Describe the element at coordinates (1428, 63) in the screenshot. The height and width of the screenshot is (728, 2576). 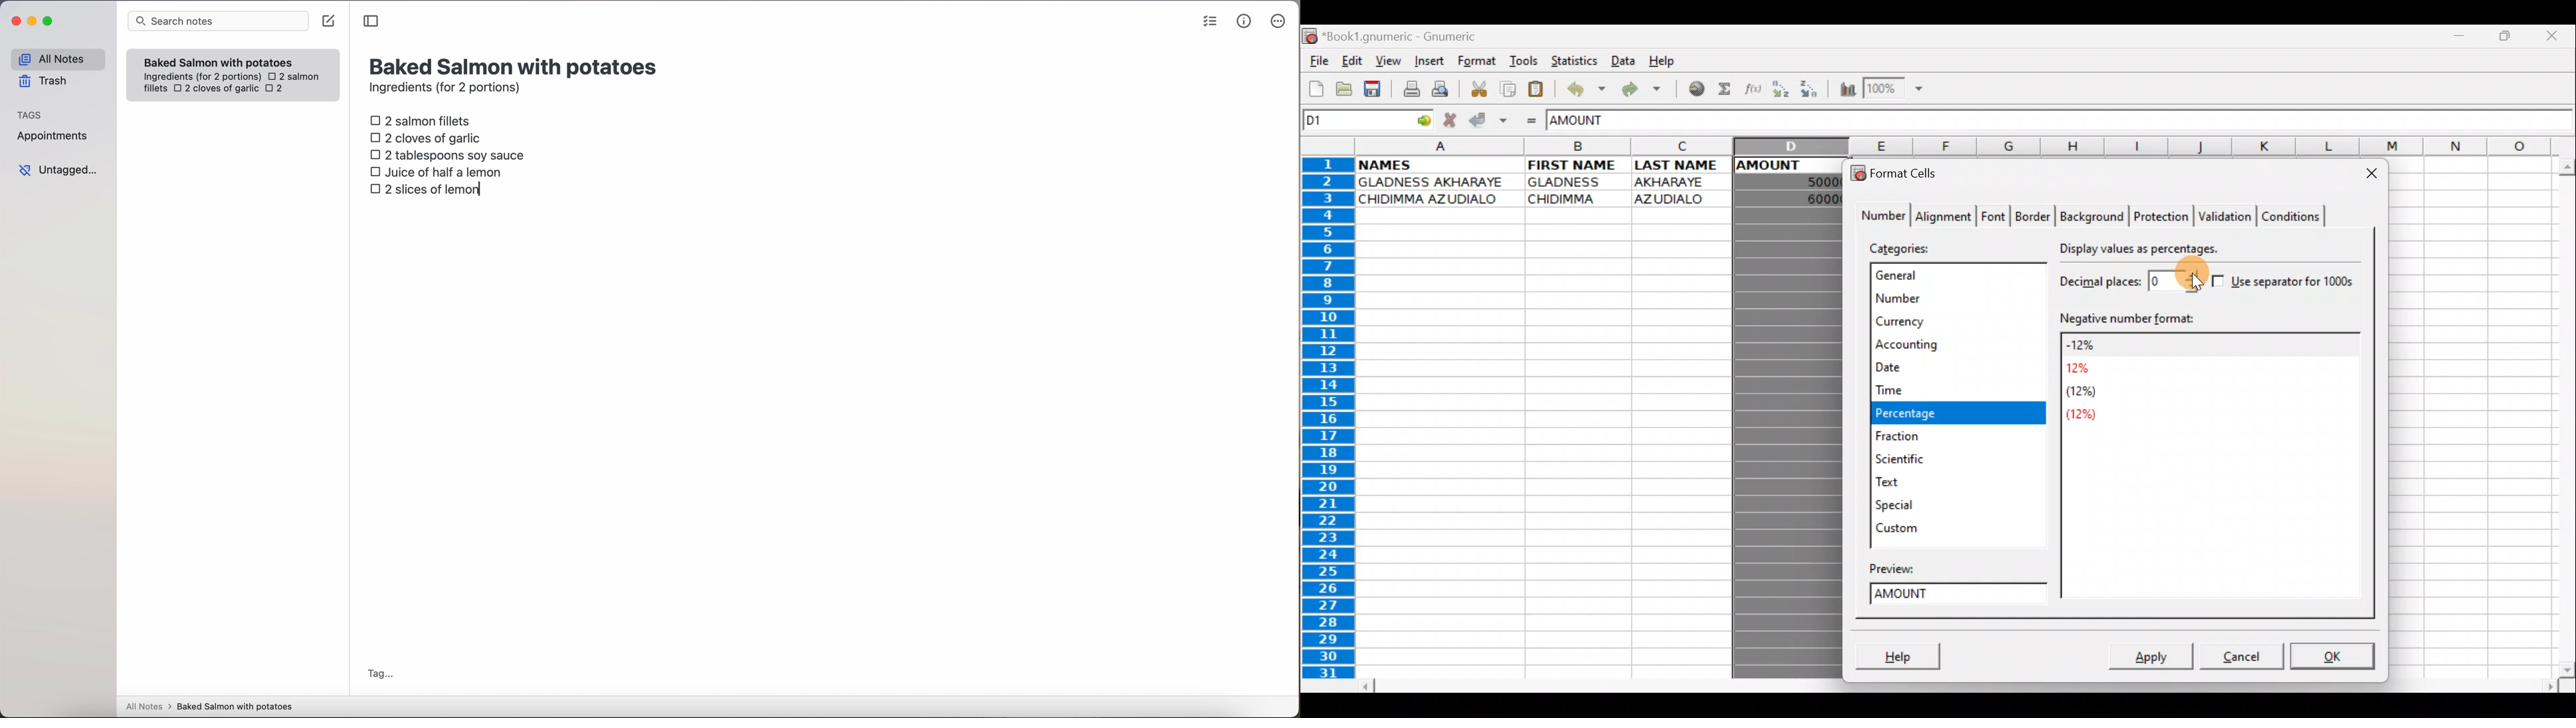
I see `Insert` at that location.